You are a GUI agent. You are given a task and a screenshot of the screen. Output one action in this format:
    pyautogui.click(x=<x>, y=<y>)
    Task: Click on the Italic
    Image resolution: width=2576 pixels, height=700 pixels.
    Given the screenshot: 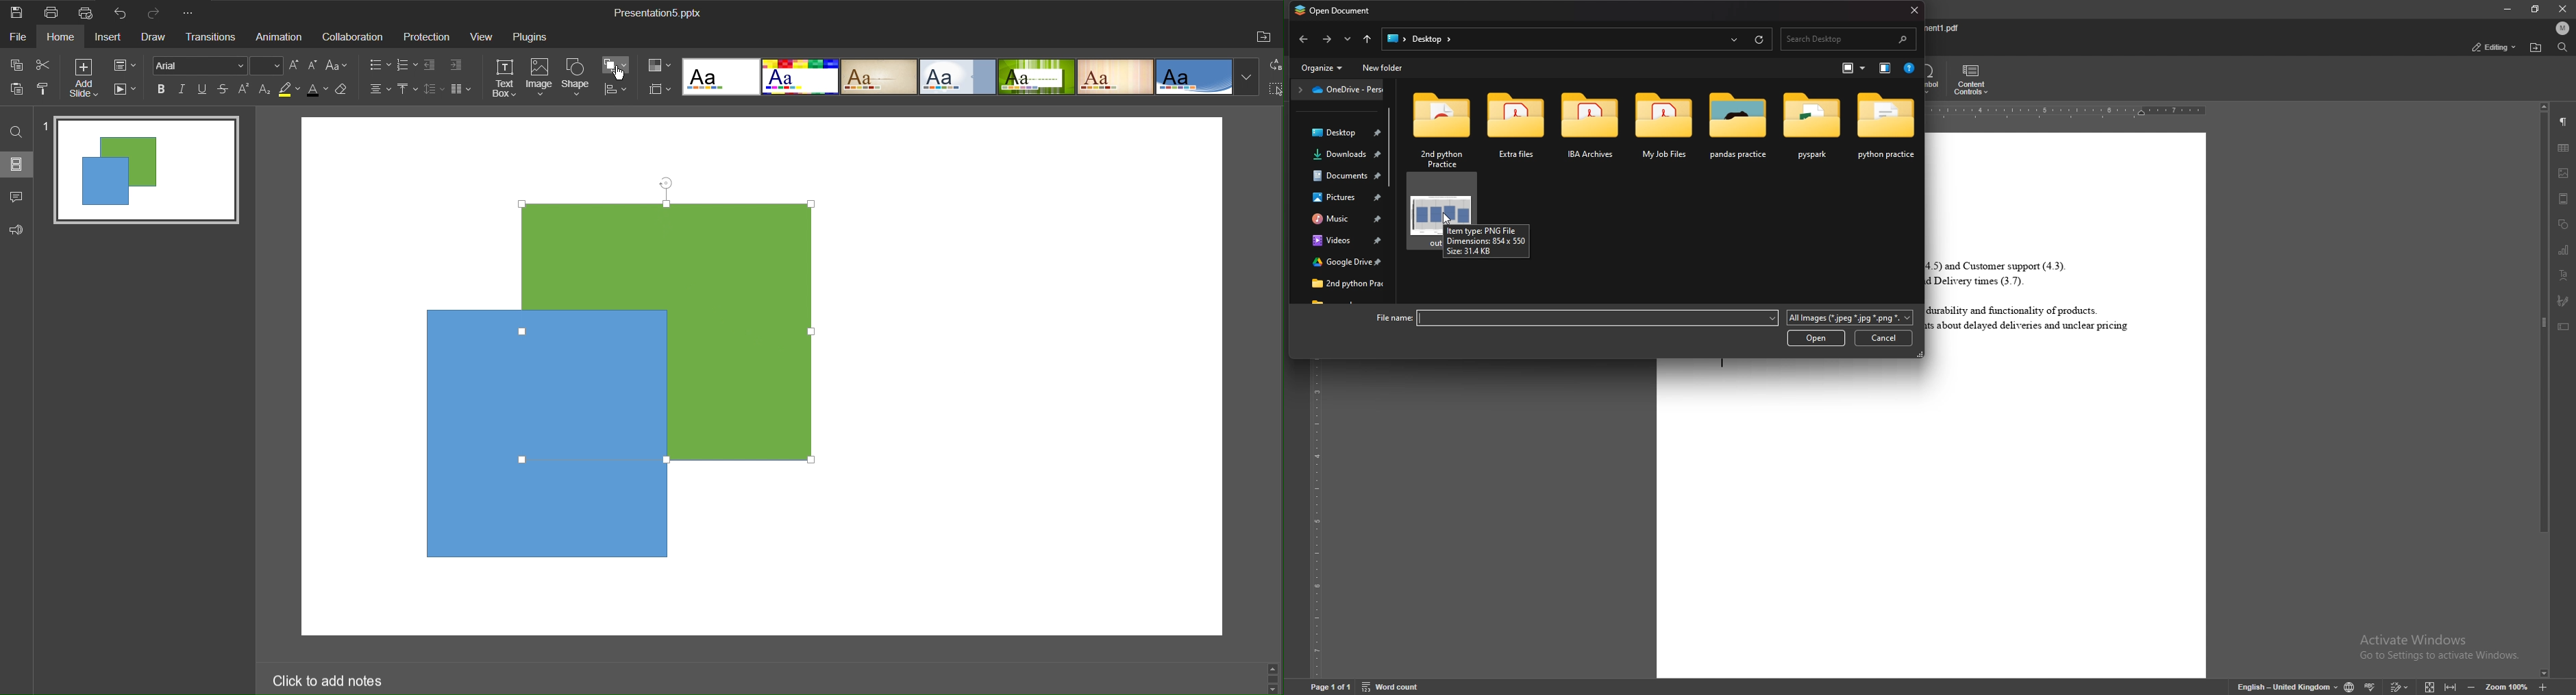 What is the action you would take?
    pyautogui.click(x=181, y=88)
    